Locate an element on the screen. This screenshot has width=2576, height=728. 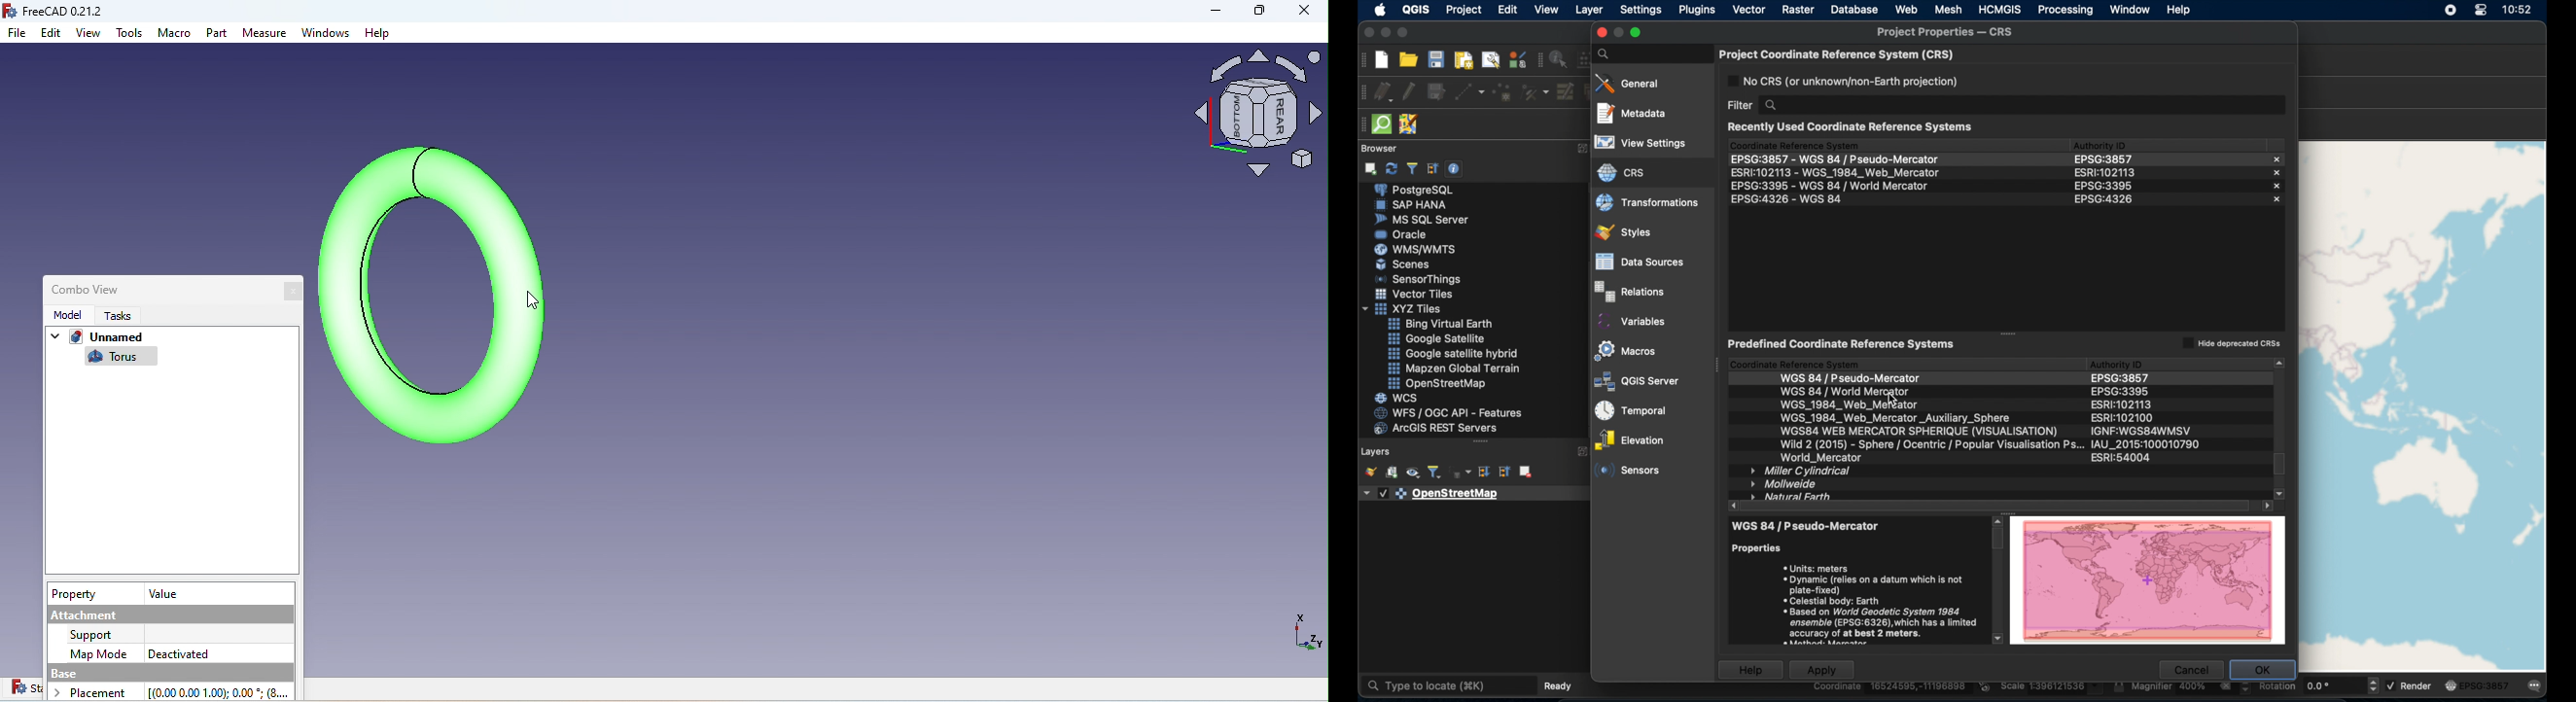
metadata is located at coordinates (1633, 114).